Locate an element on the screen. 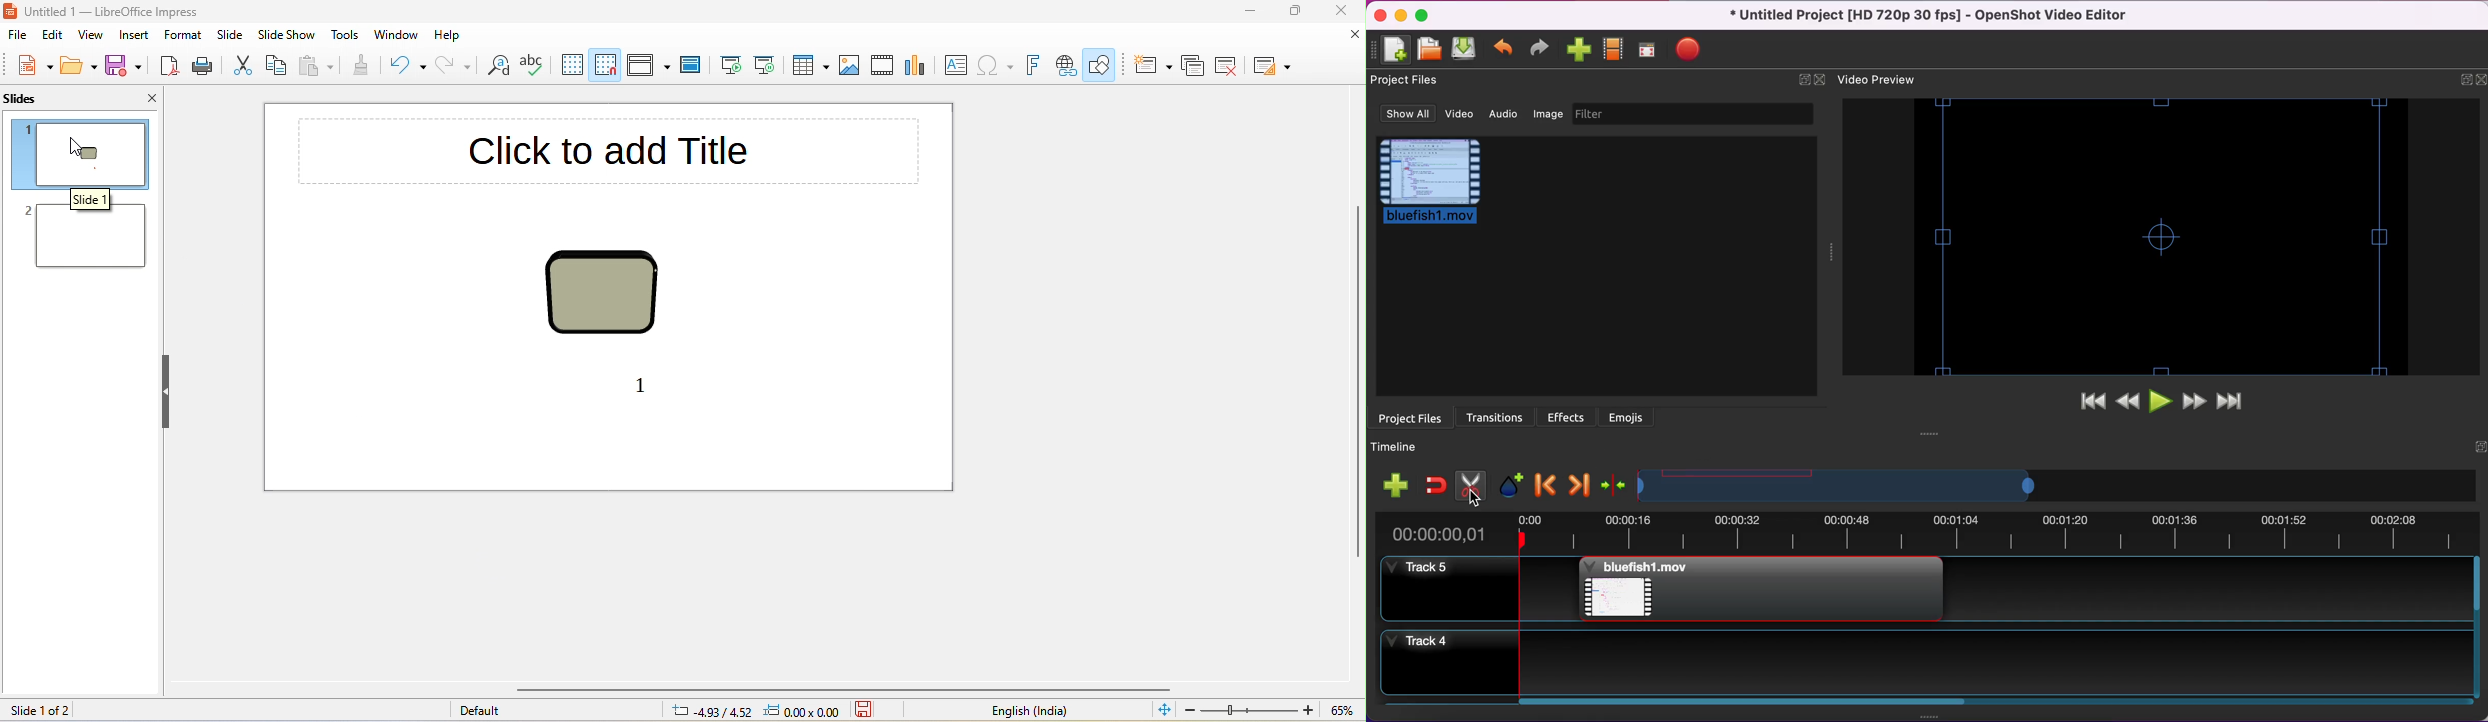  file is located at coordinates (19, 36).